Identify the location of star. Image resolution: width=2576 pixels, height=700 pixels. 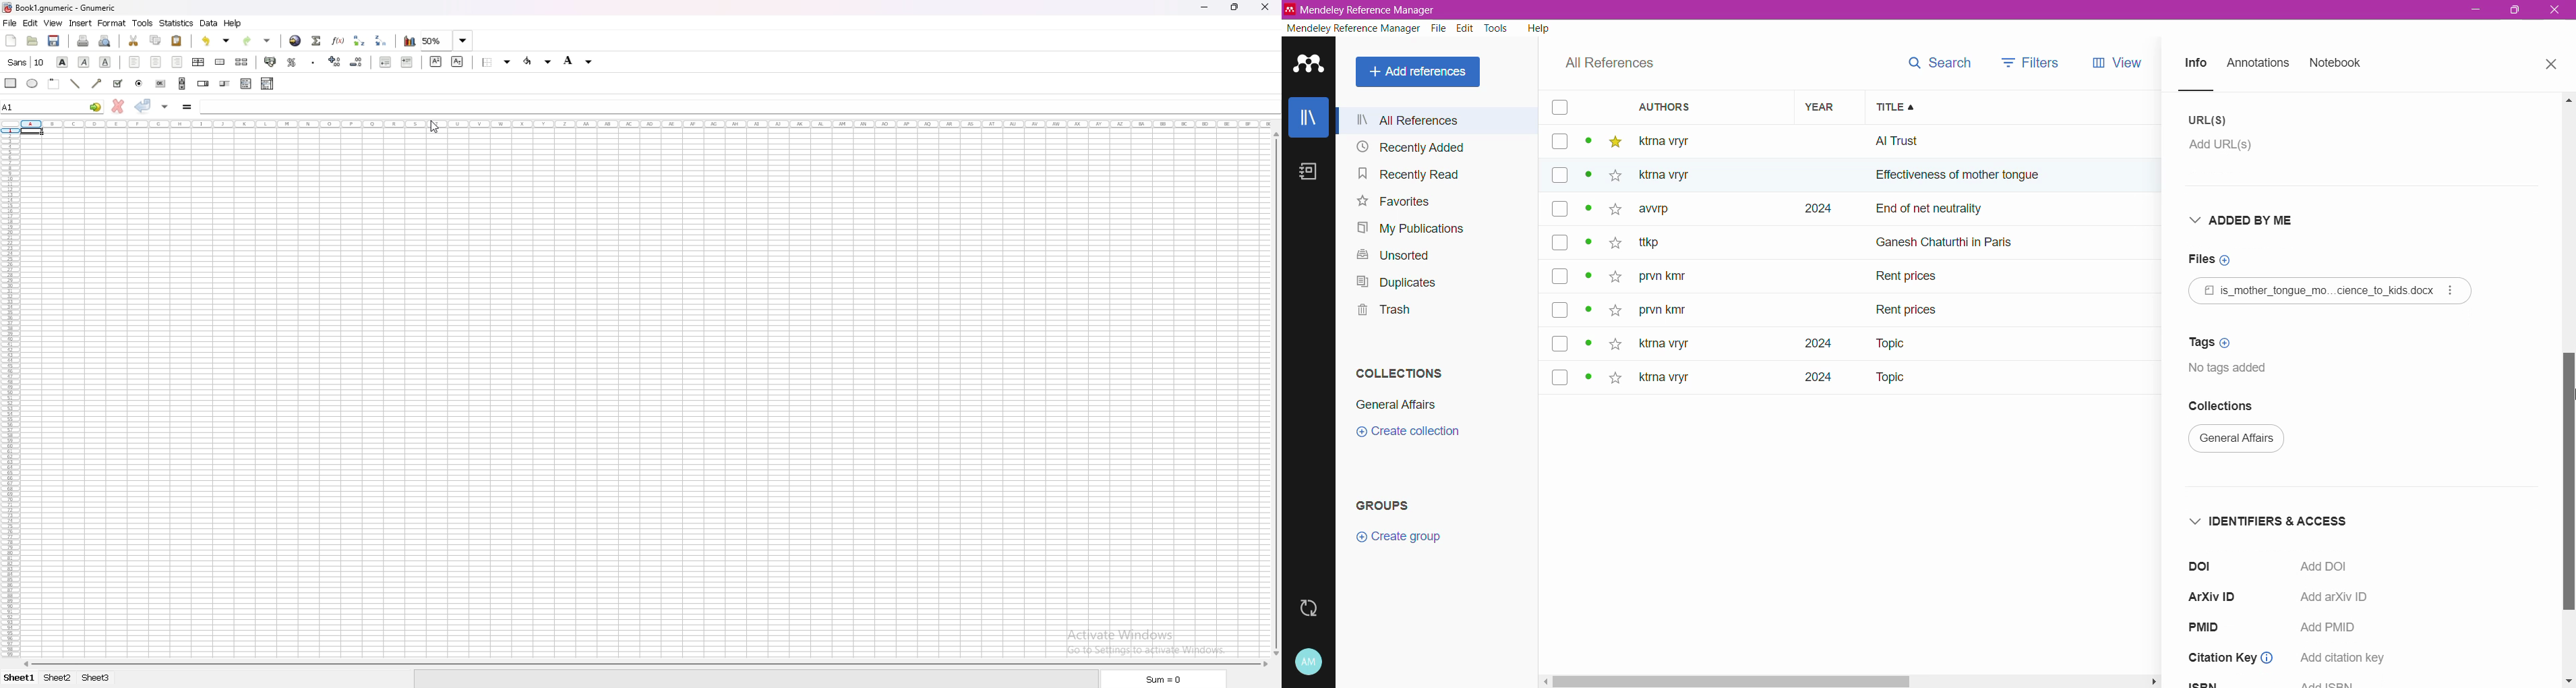
(1613, 246).